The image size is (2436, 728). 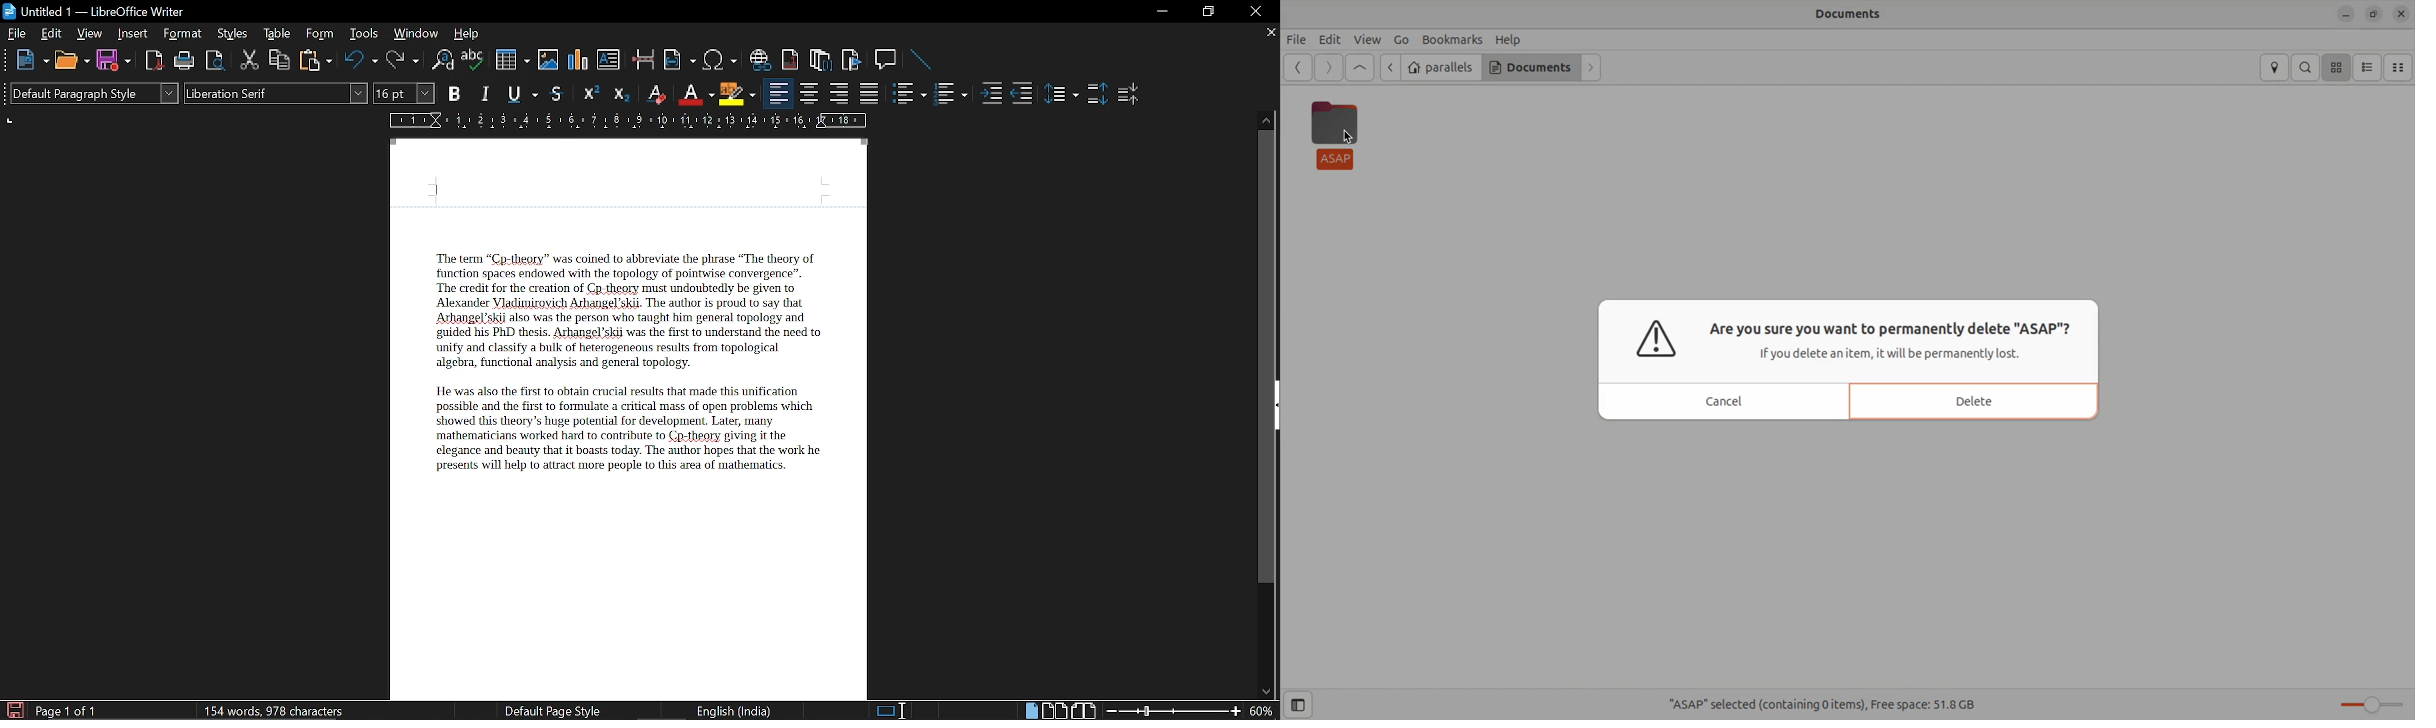 I want to click on Insert text, so click(x=608, y=59).